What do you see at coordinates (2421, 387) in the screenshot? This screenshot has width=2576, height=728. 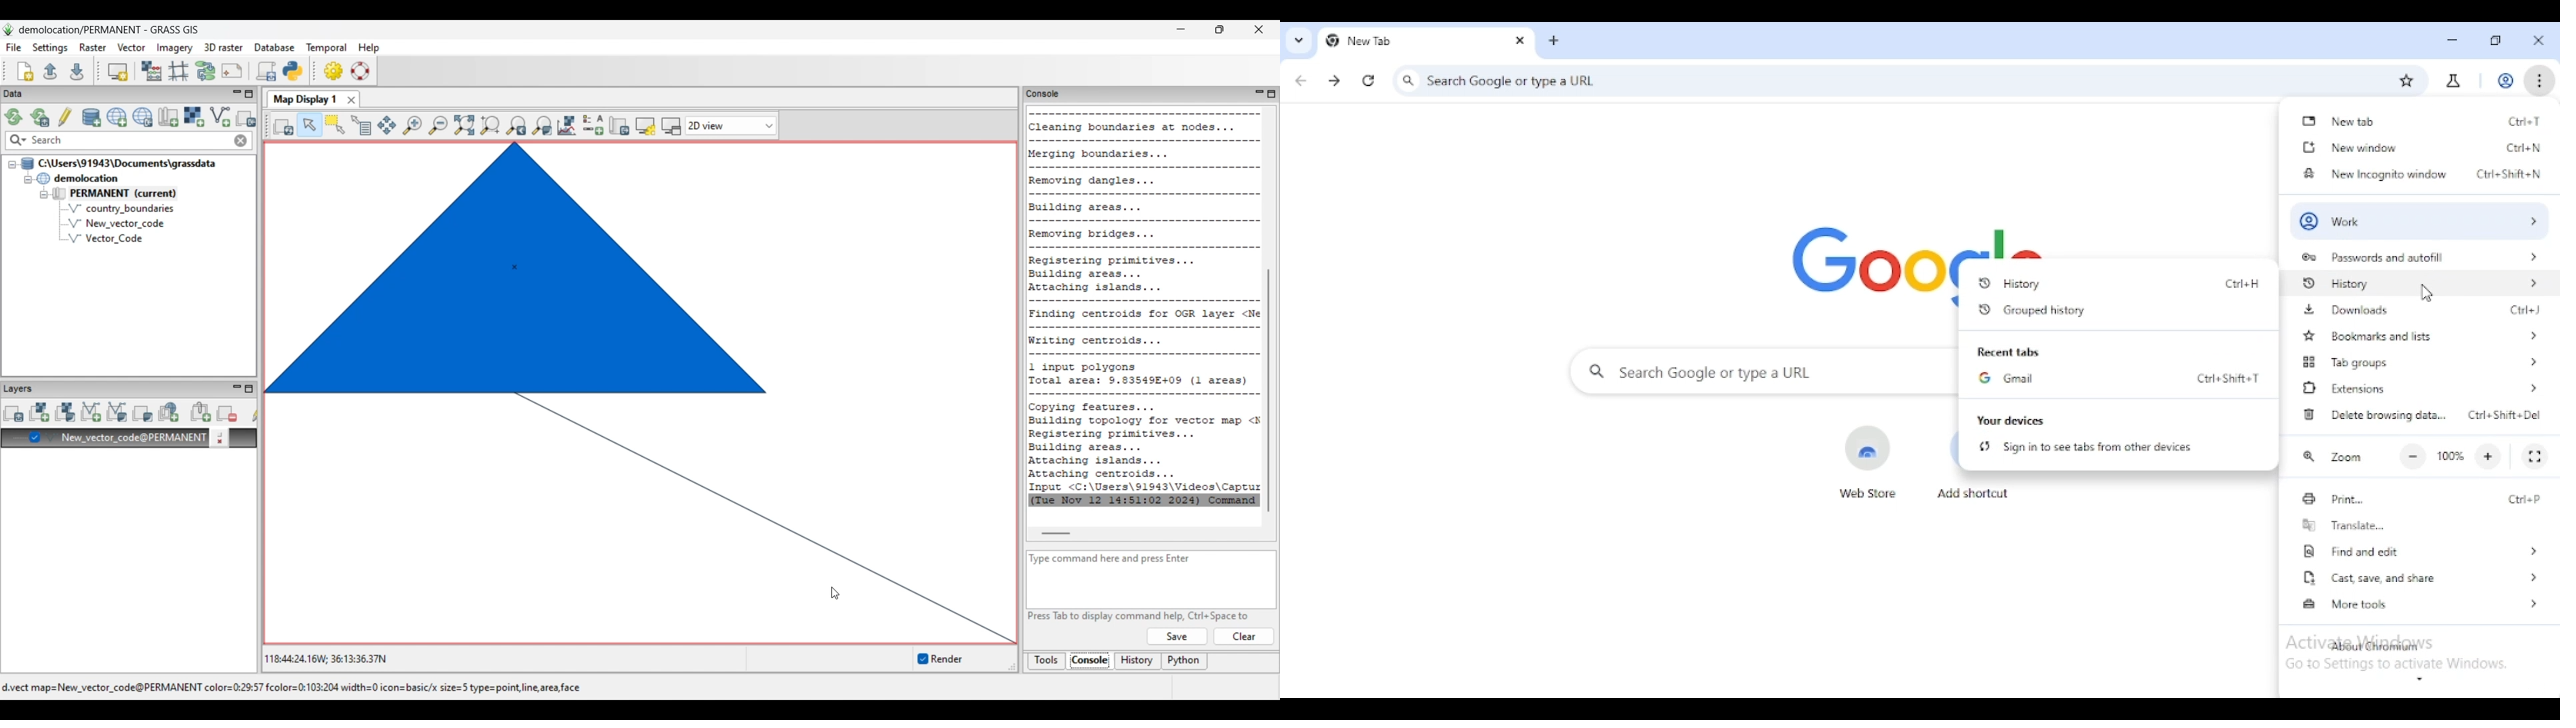 I see `extensions` at bounding box center [2421, 387].